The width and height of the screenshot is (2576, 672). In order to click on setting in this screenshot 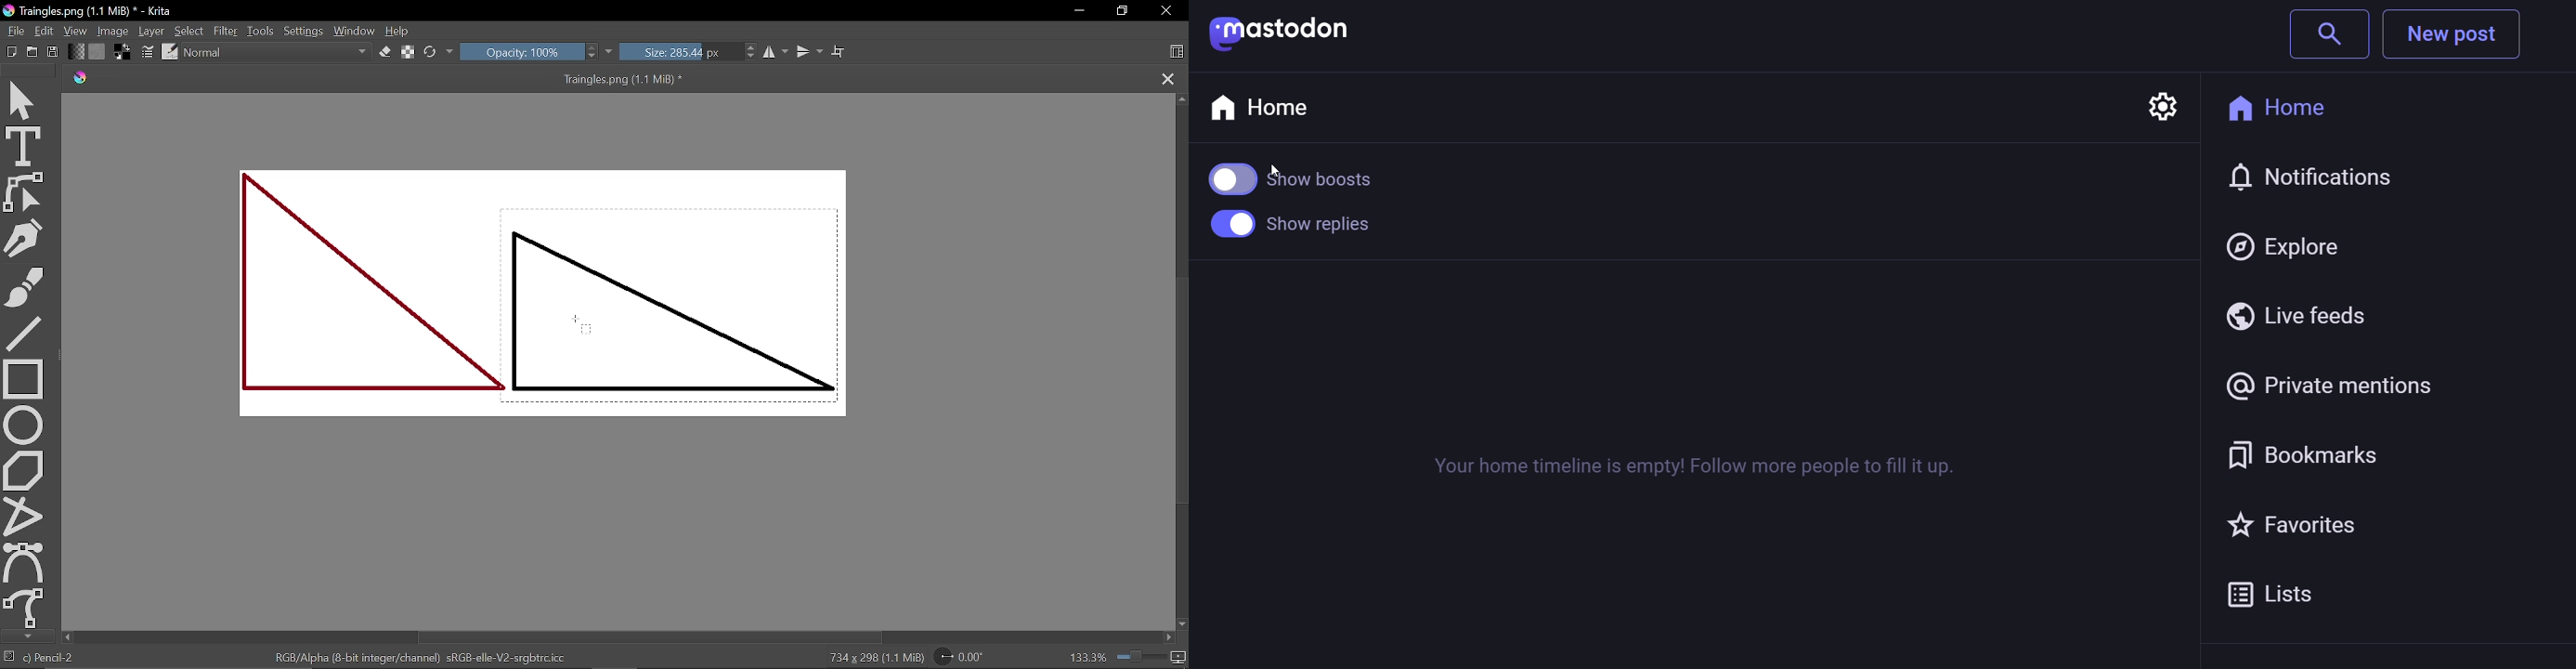, I will do `click(2162, 99)`.